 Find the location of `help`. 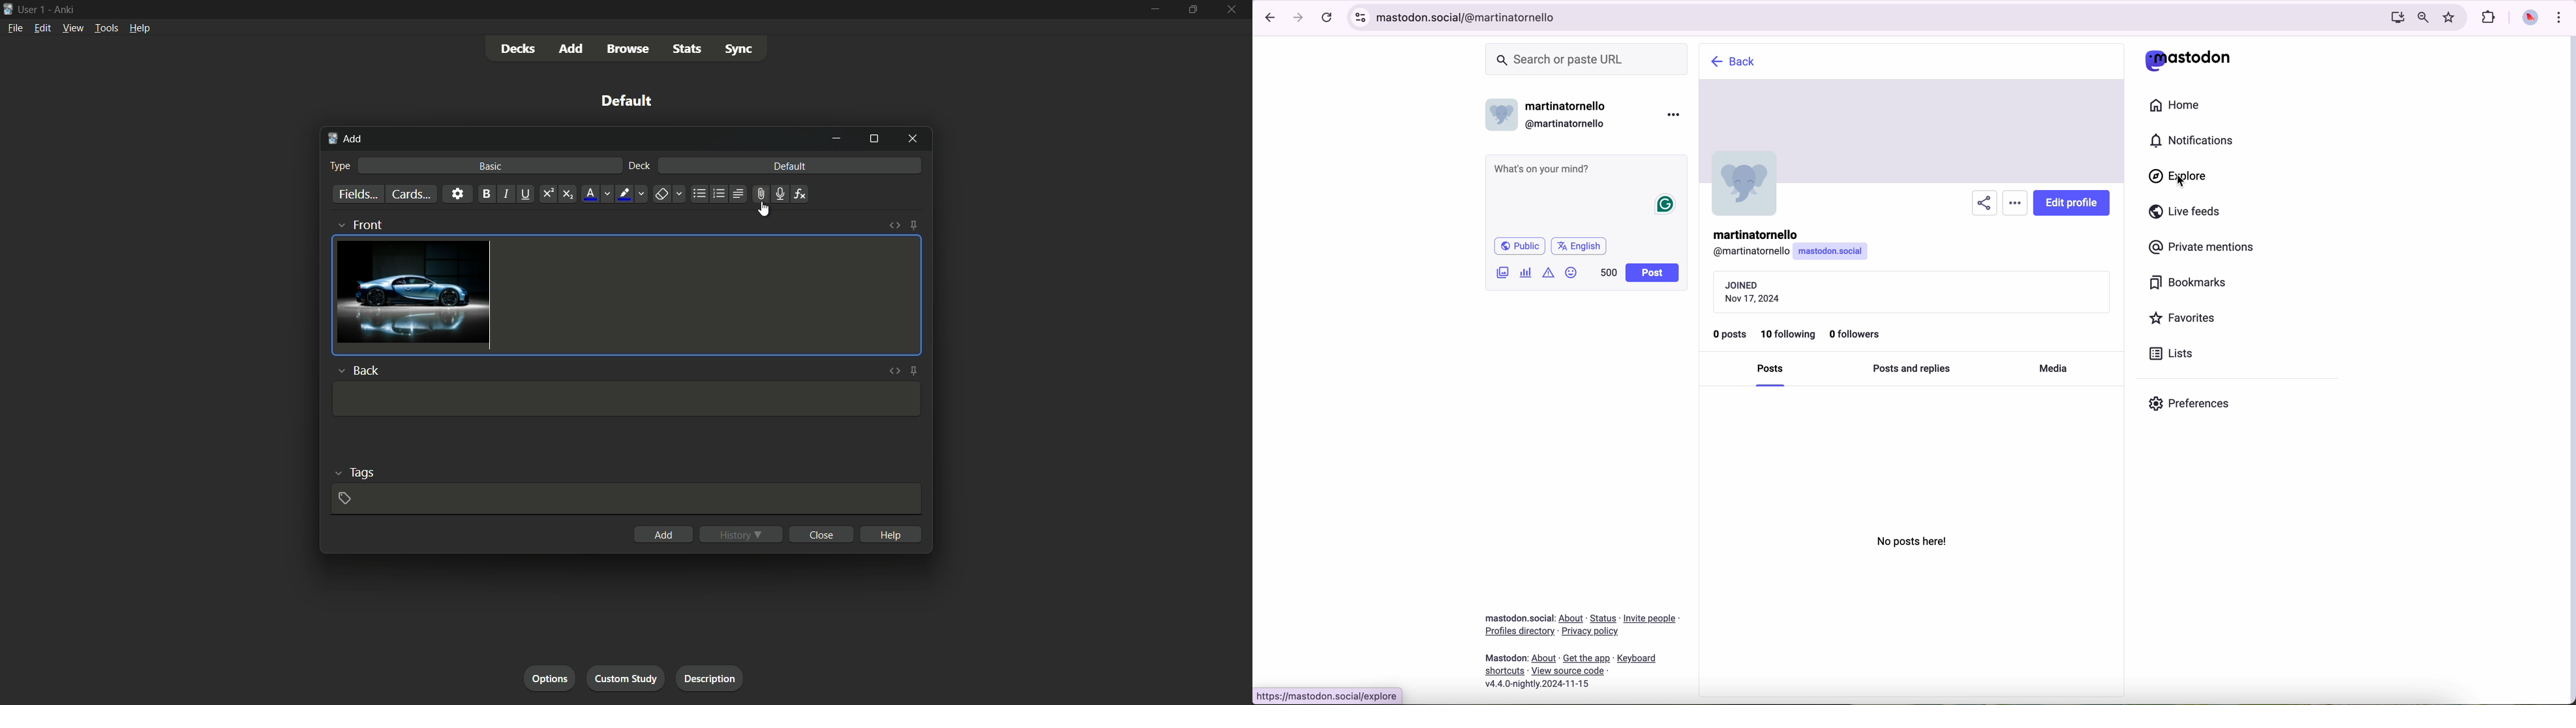

help is located at coordinates (894, 533).